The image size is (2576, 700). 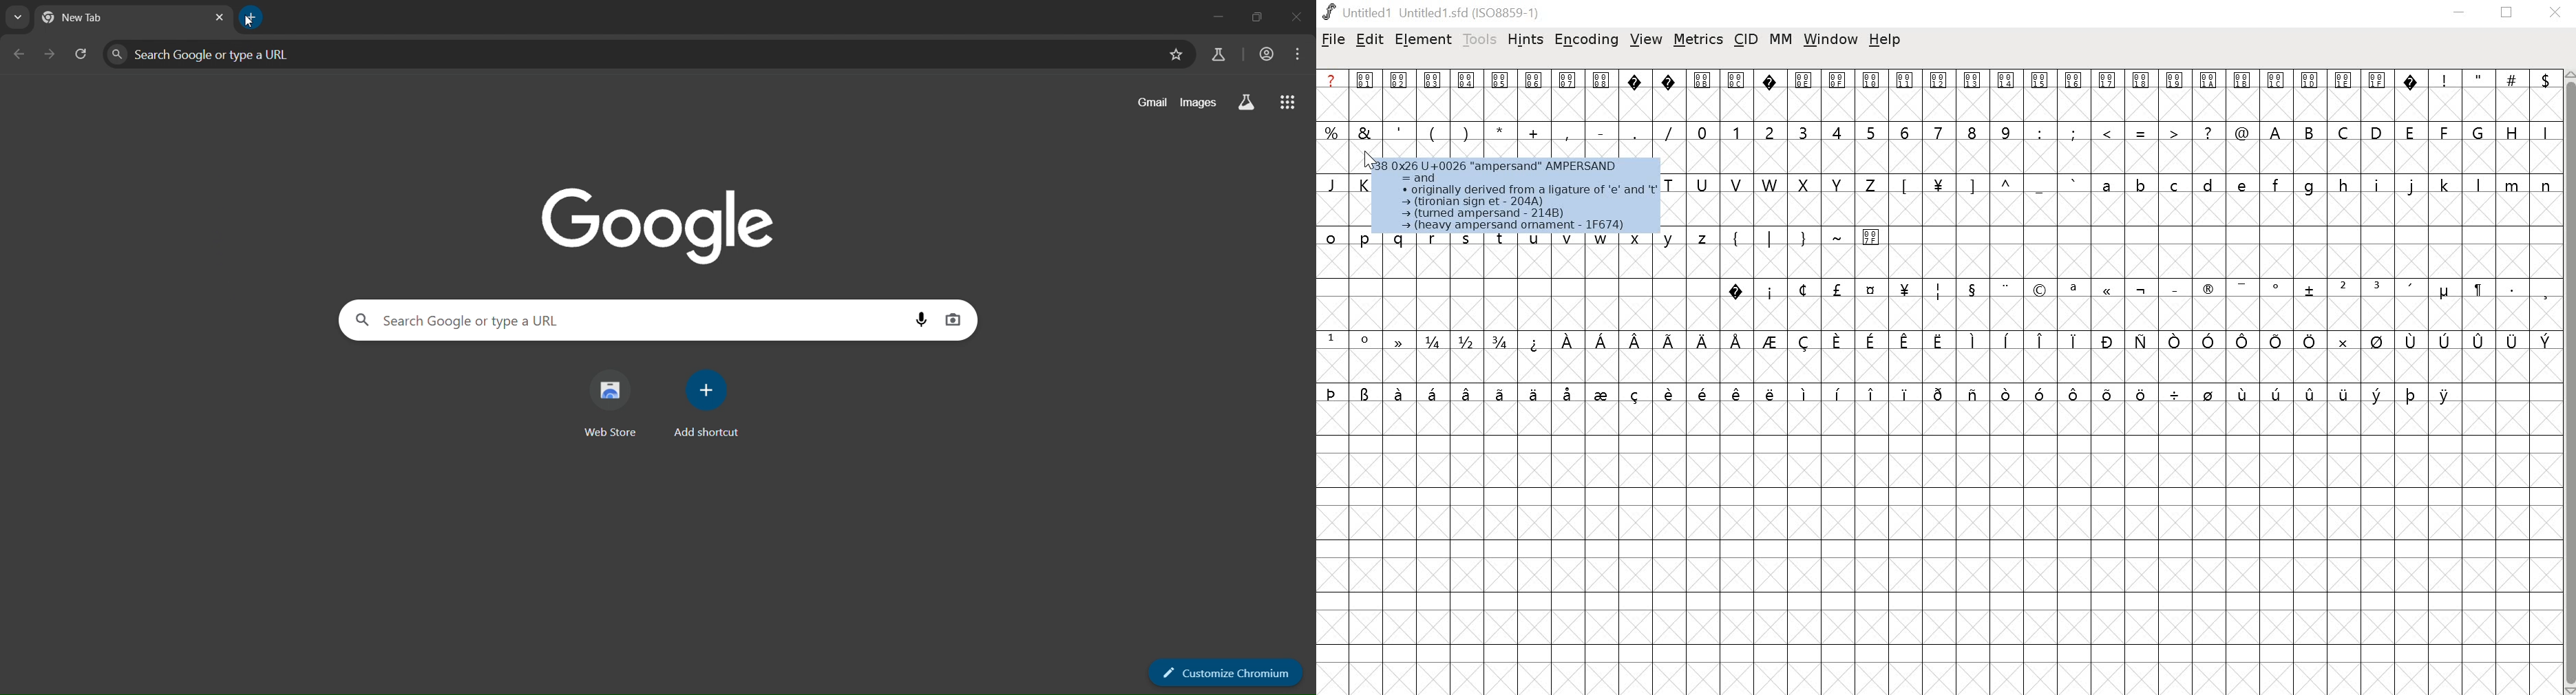 I want to click on symbol, so click(x=2072, y=339).